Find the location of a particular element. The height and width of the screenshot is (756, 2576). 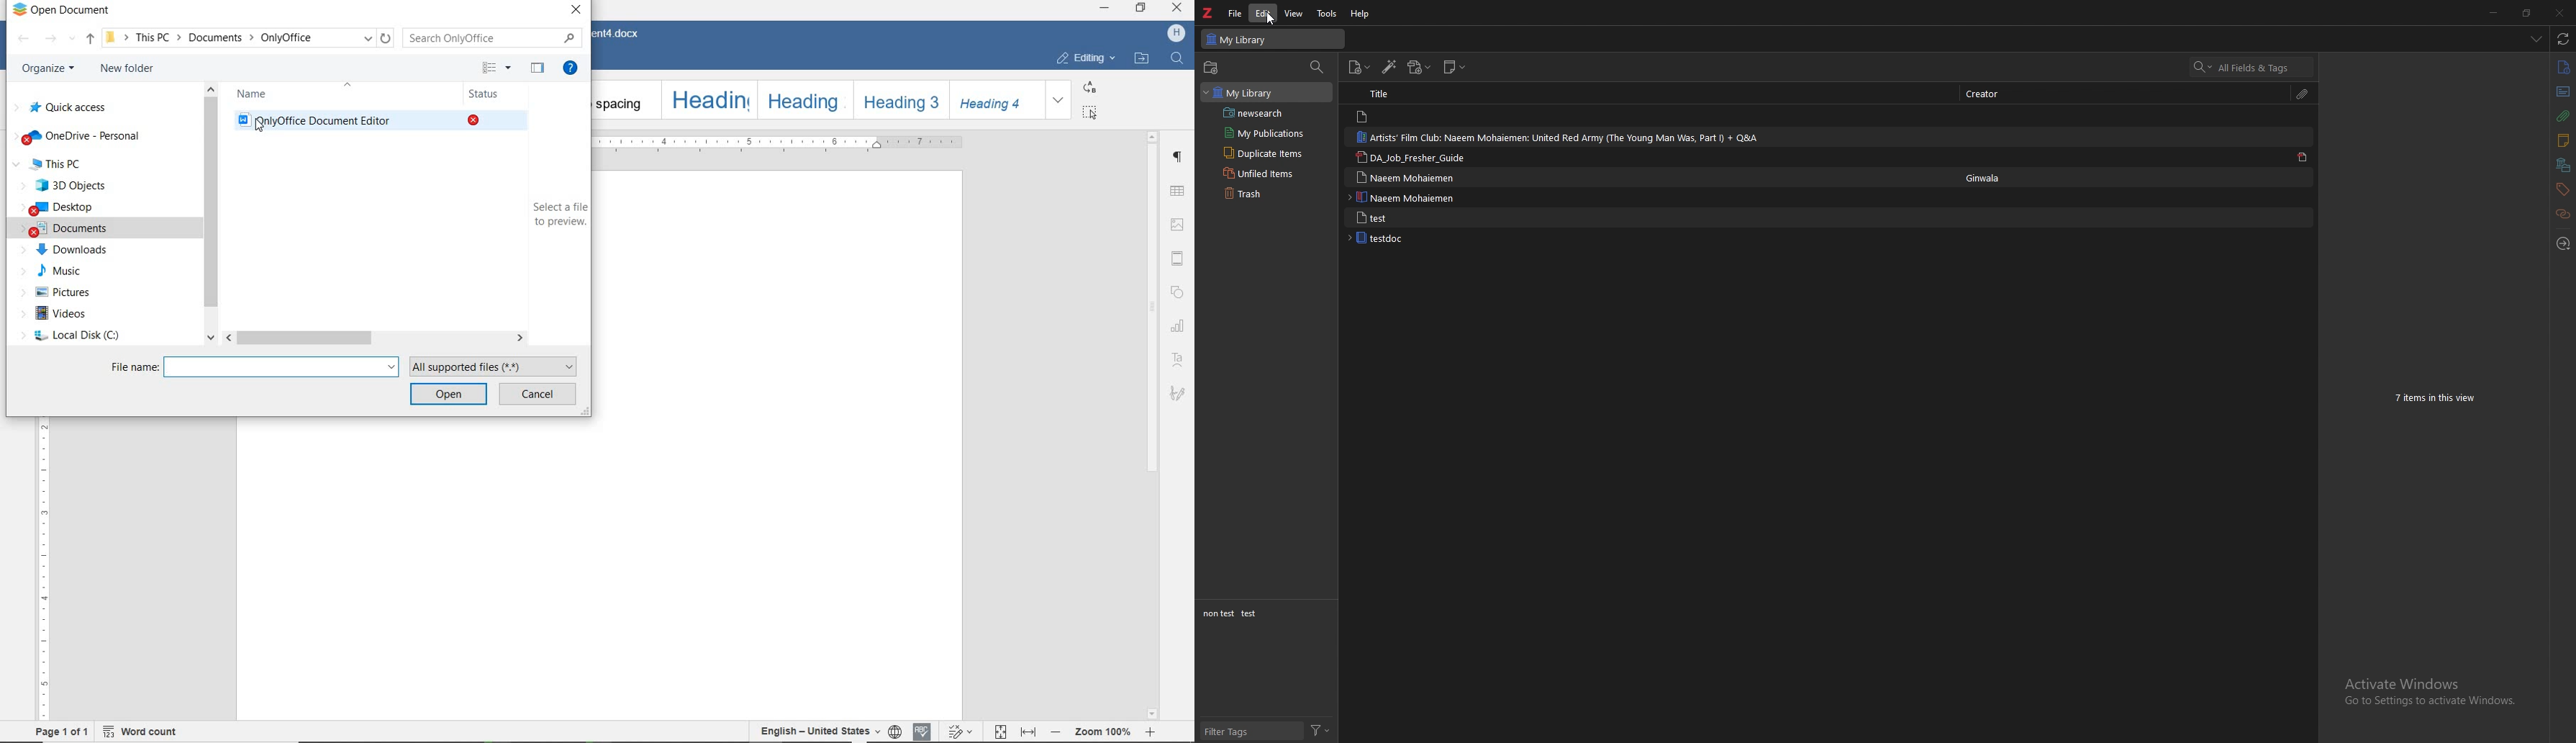

filter is located at coordinates (1322, 730).